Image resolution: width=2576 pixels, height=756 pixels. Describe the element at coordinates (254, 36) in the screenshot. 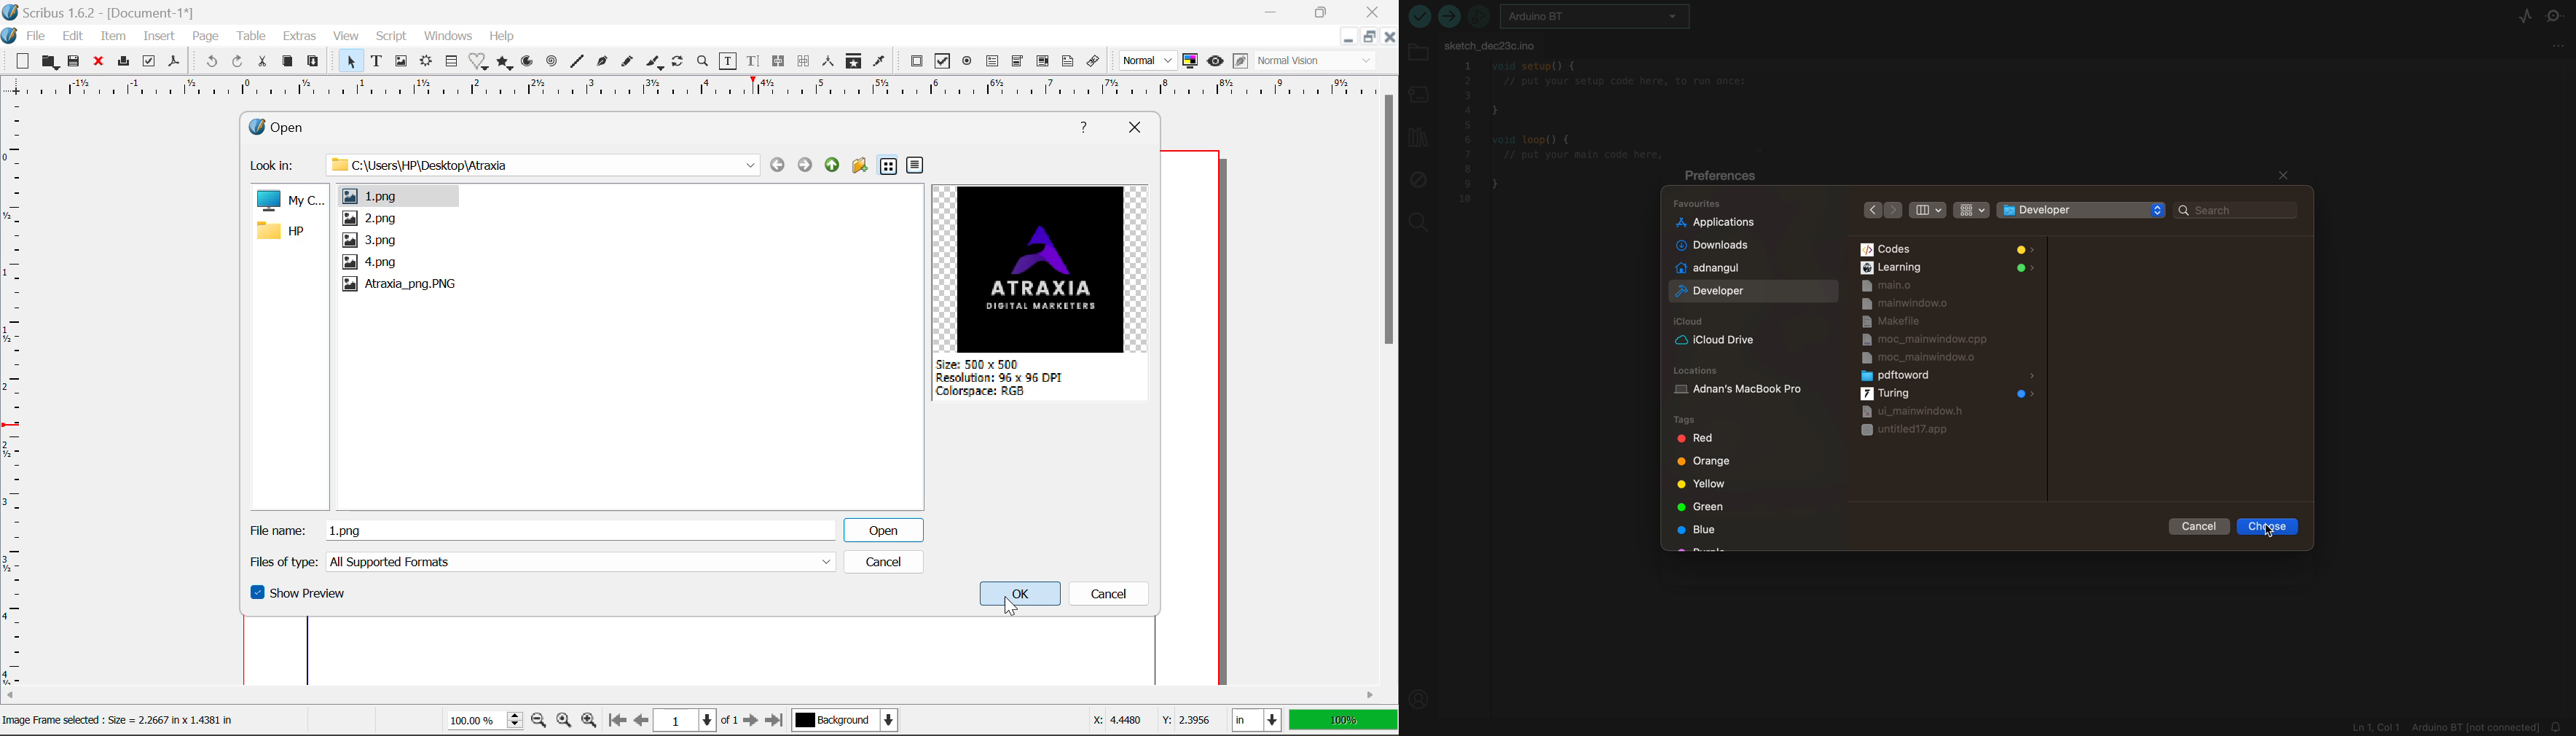

I see `Table` at that location.